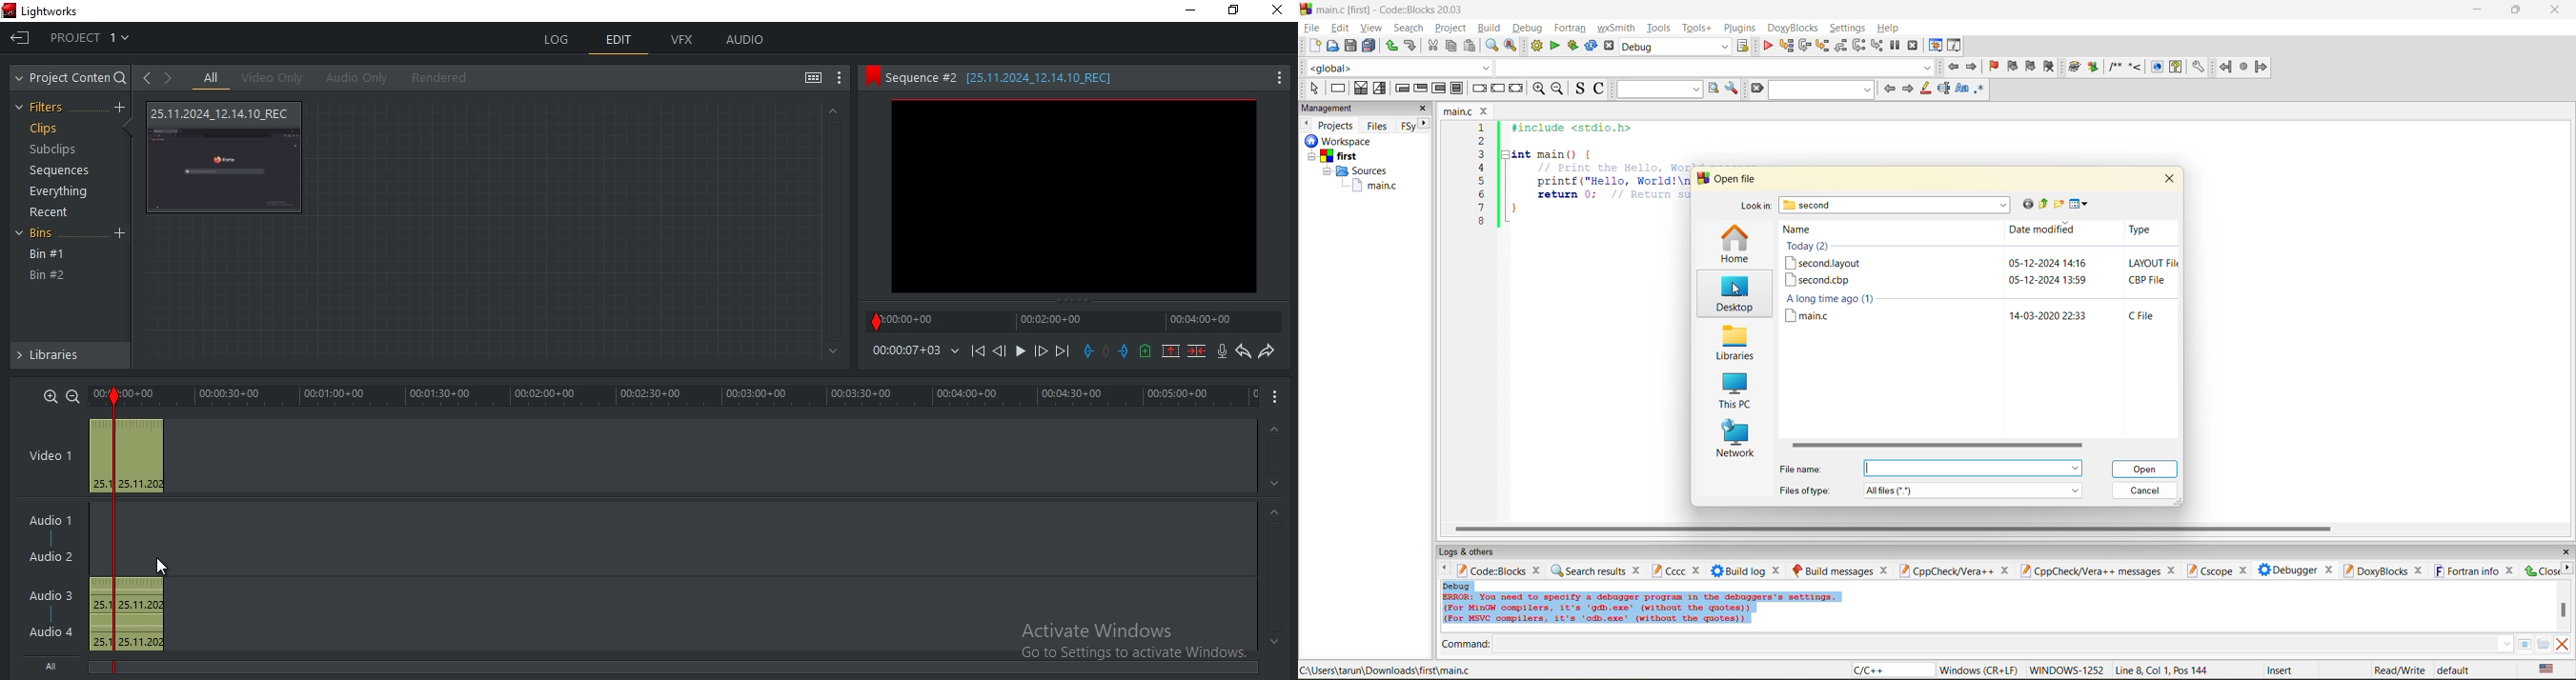 This screenshot has height=700, width=2576. What do you see at coordinates (1526, 28) in the screenshot?
I see `debug` at bounding box center [1526, 28].